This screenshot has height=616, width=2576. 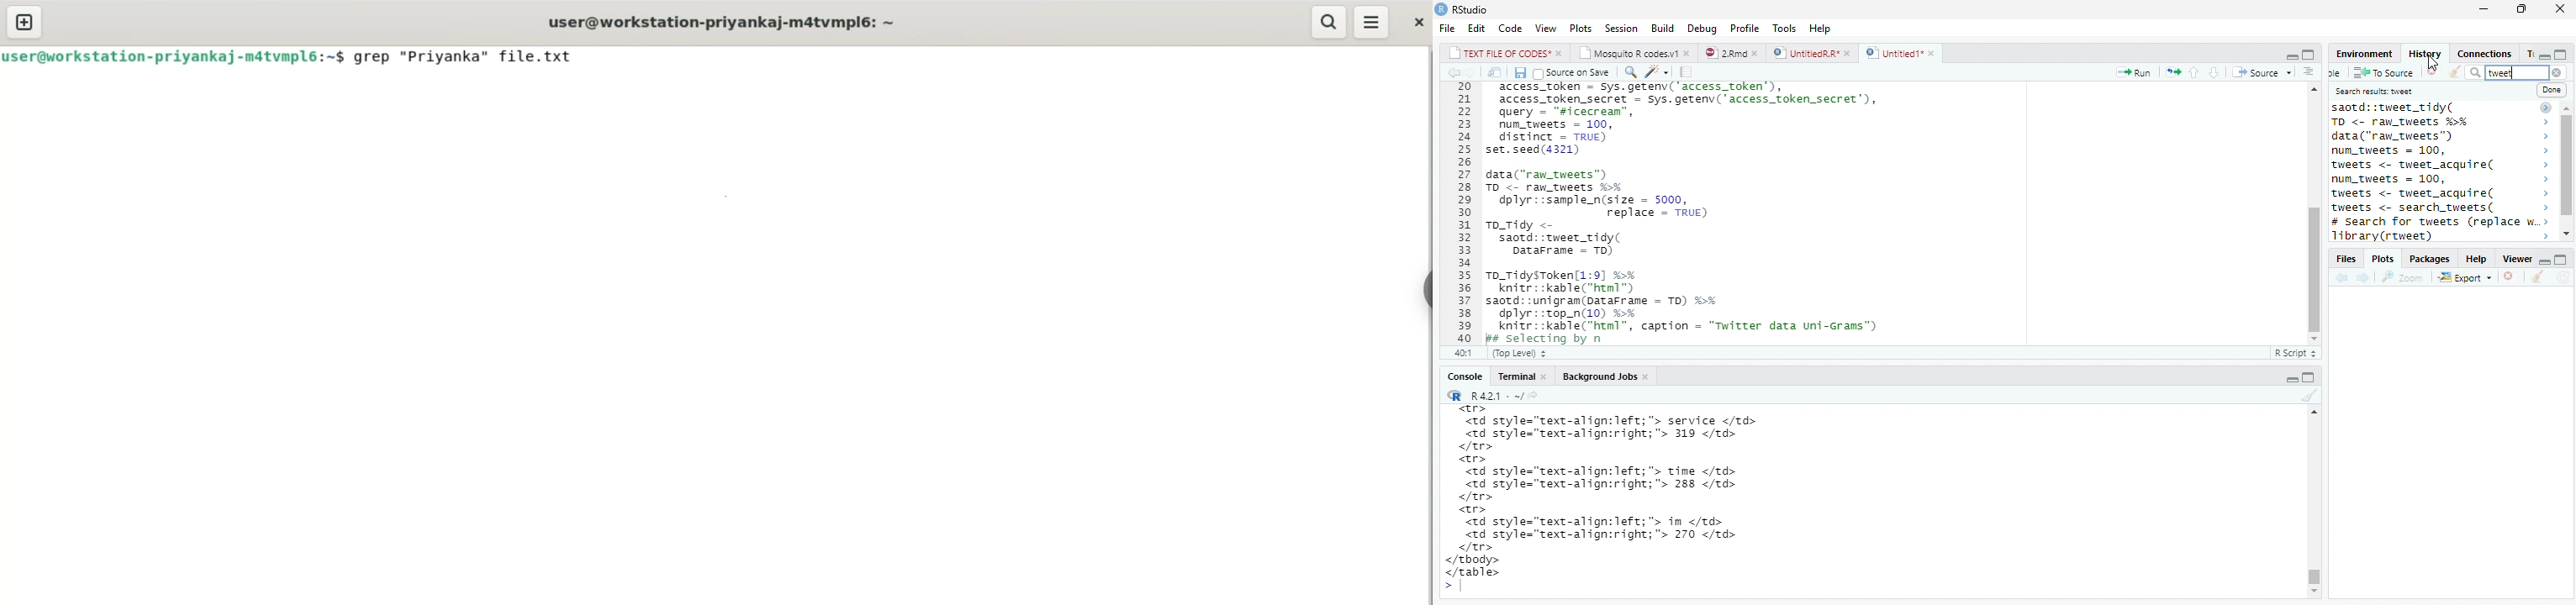 What do you see at coordinates (2395, 72) in the screenshot?
I see `To source` at bounding box center [2395, 72].